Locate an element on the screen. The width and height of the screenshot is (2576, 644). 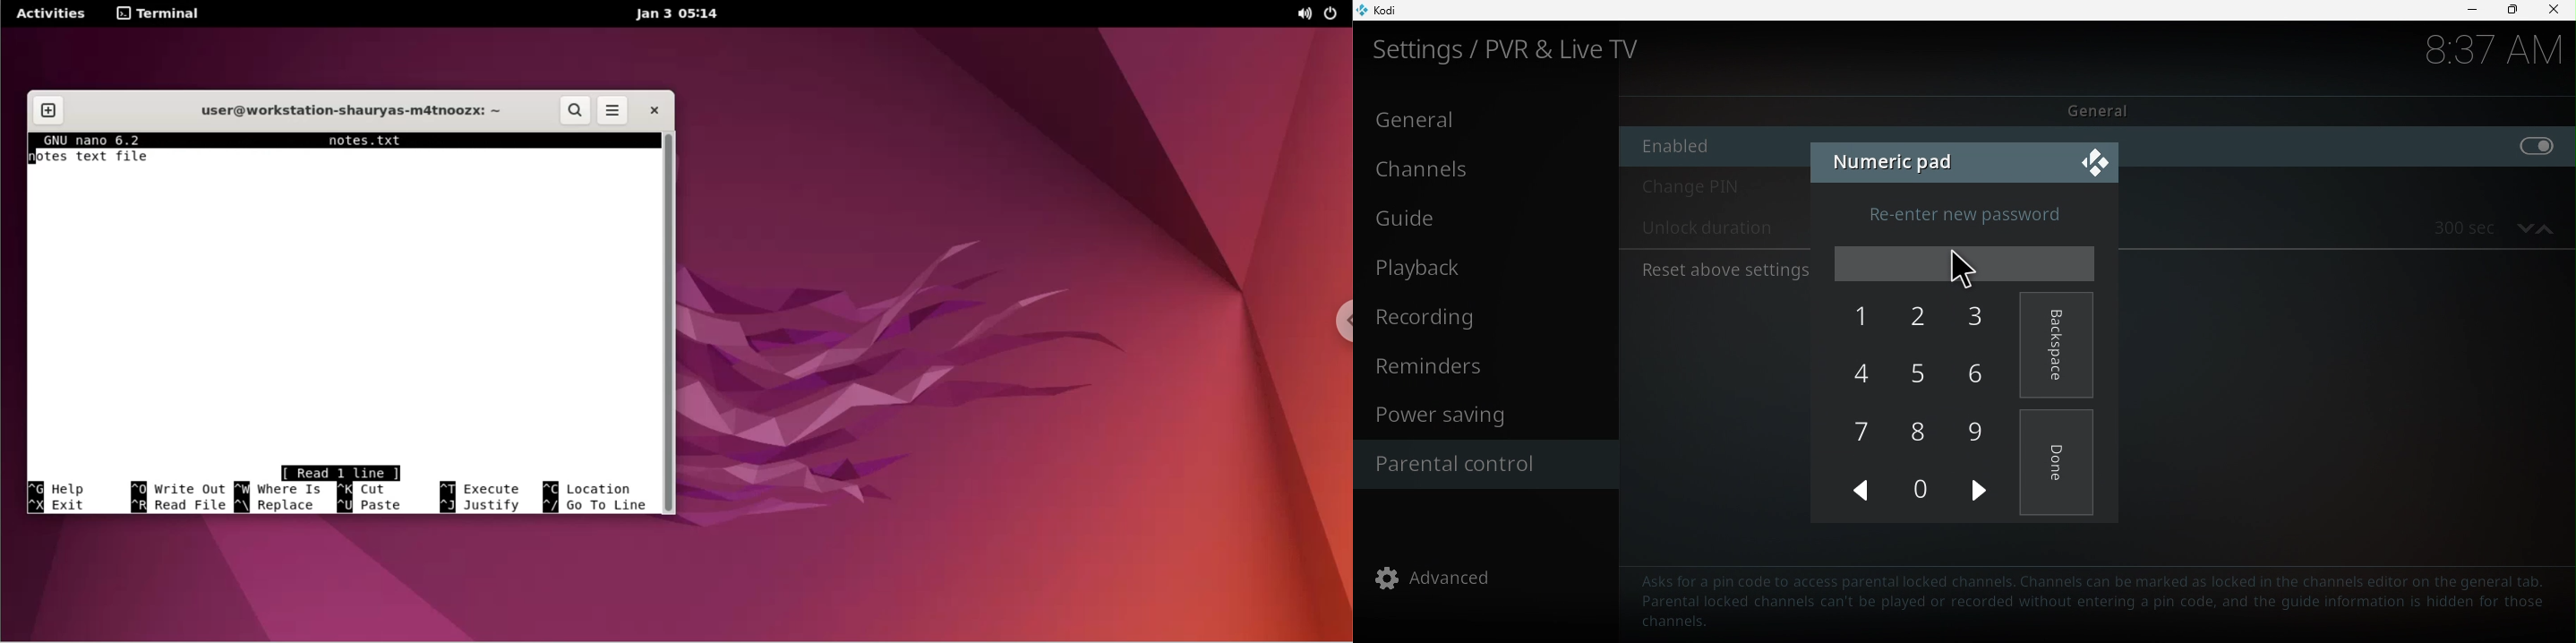
Done is located at coordinates (2063, 463).